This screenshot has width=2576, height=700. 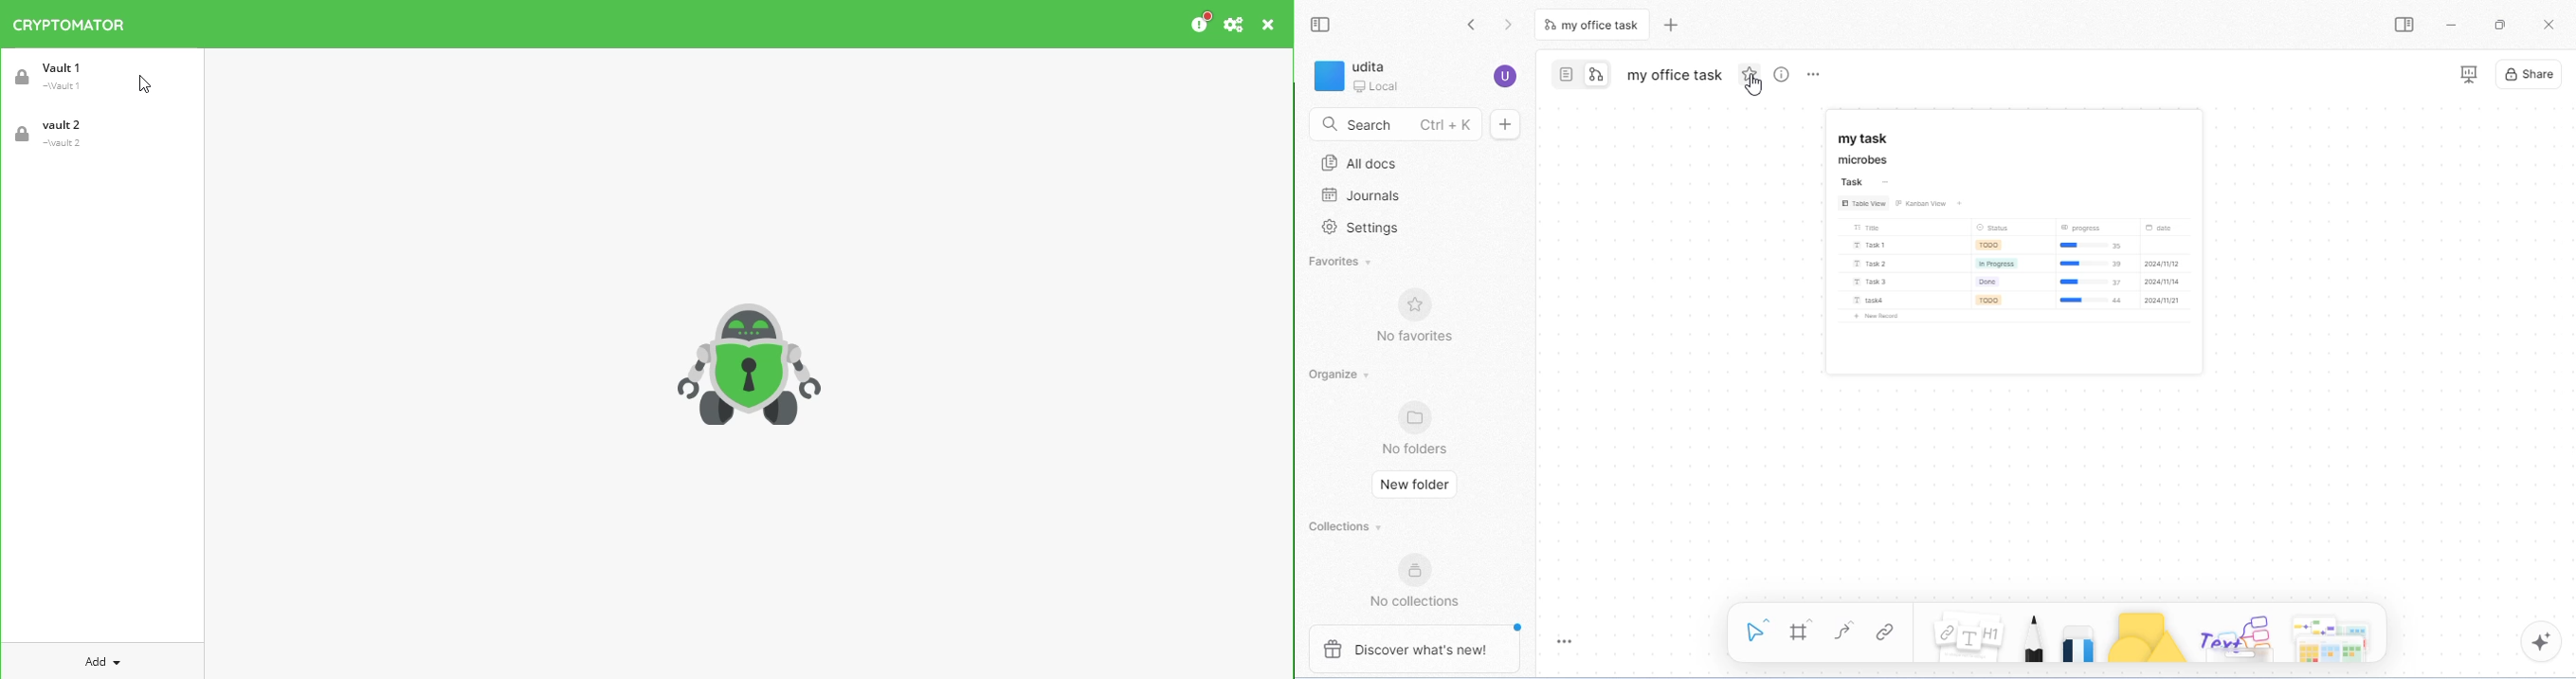 What do you see at coordinates (2551, 24) in the screenshot?
I see `close` at bounding box center [2551, 24].